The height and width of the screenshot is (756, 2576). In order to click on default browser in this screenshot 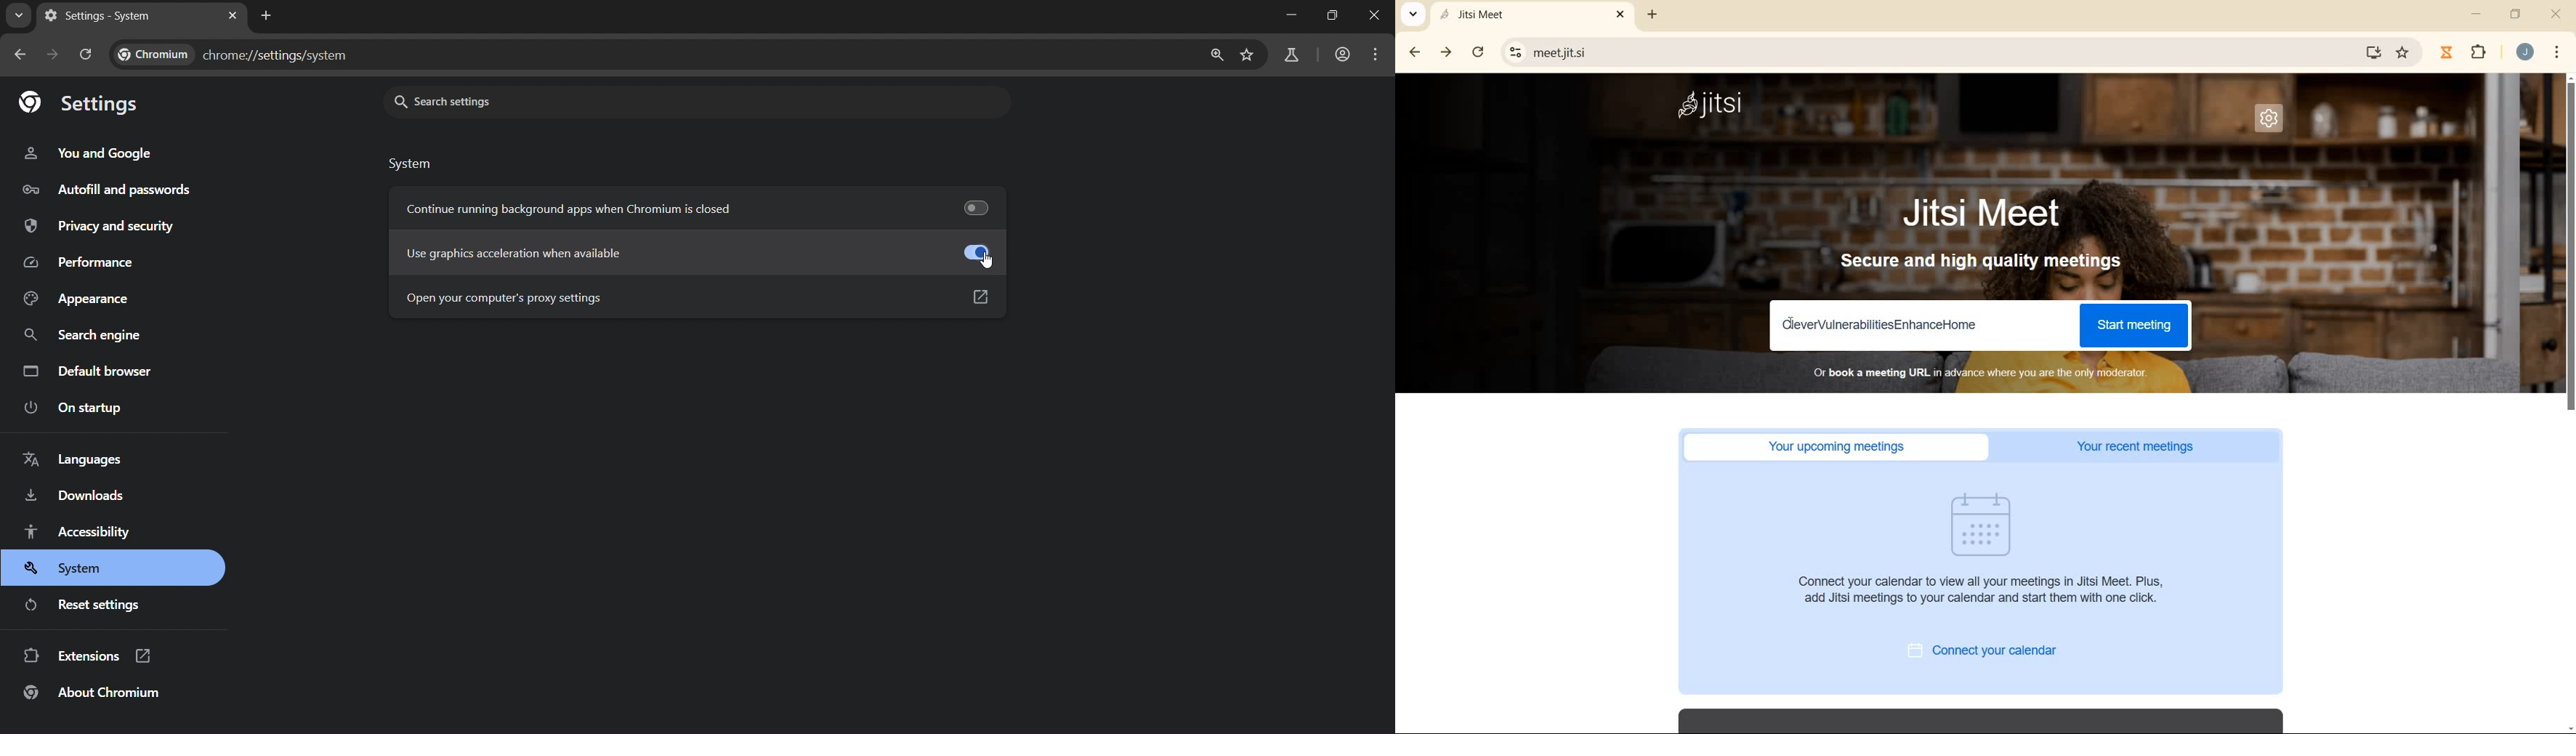, I will do `click(103, 369)`.